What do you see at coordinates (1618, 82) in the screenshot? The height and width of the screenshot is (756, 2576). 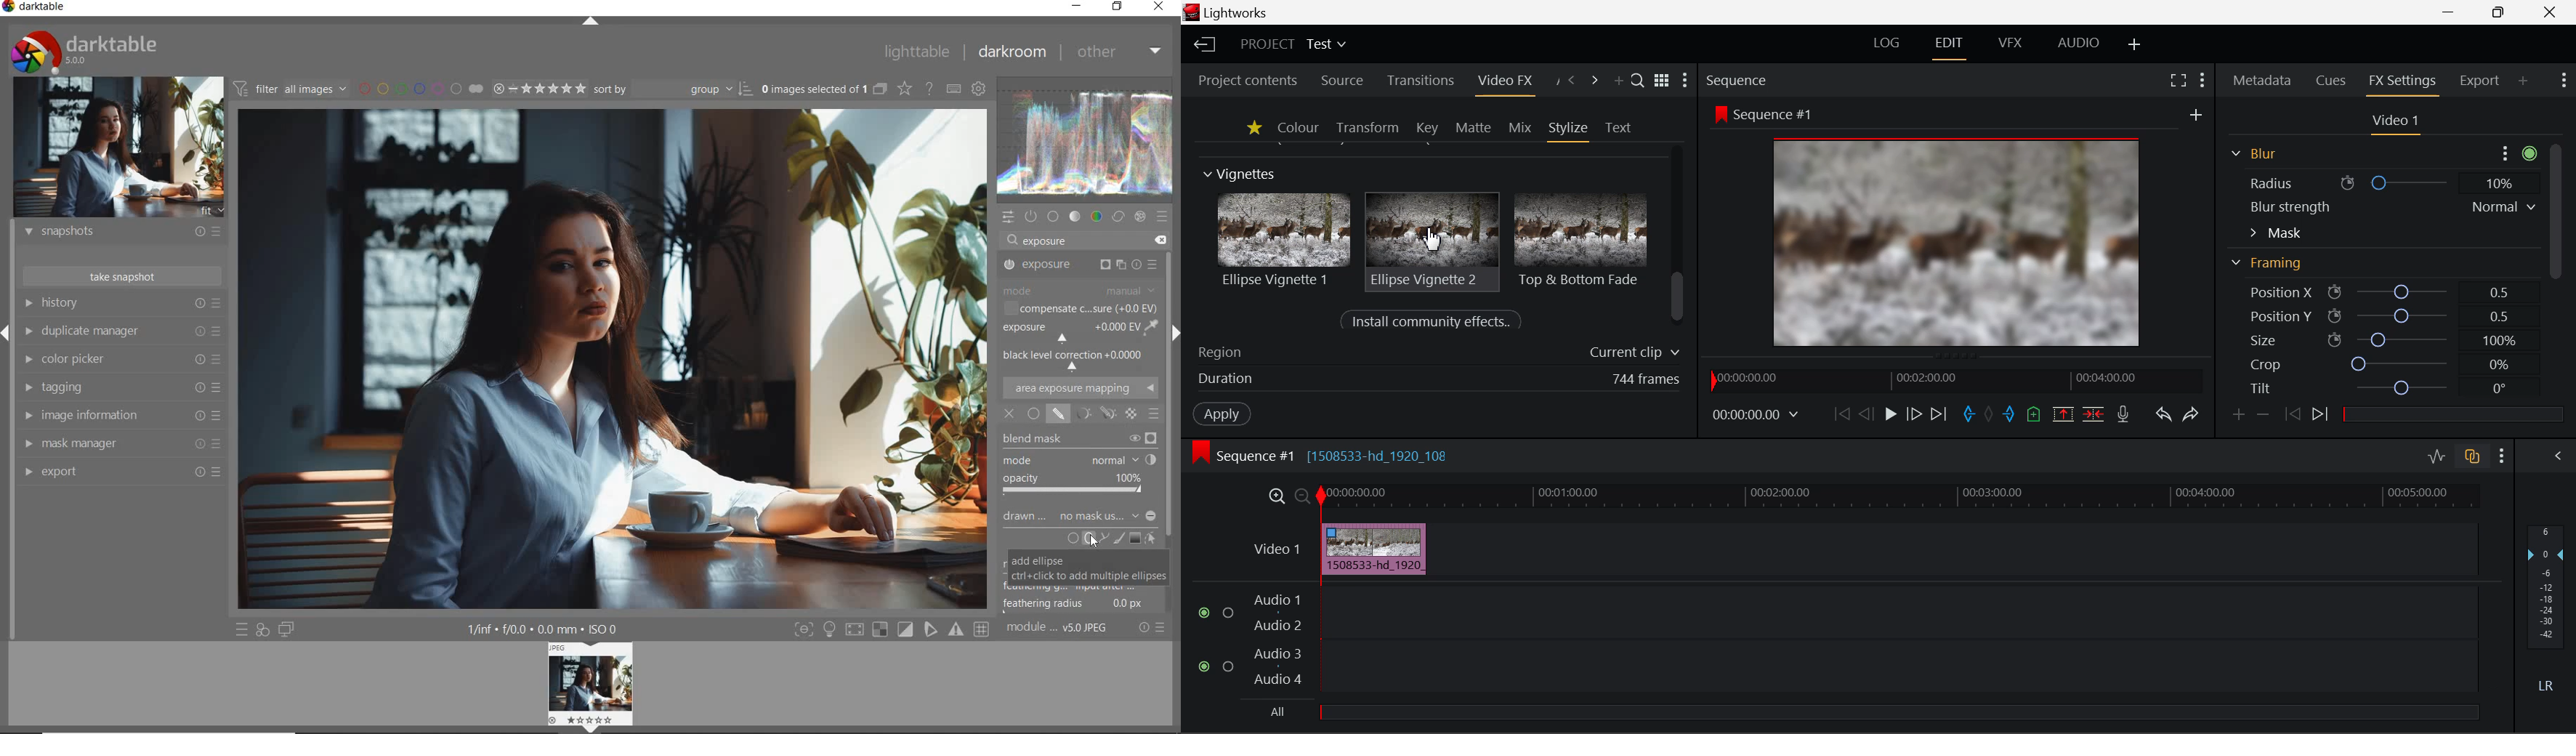 I see `Add Panel` at bounding box center [1618, 82].